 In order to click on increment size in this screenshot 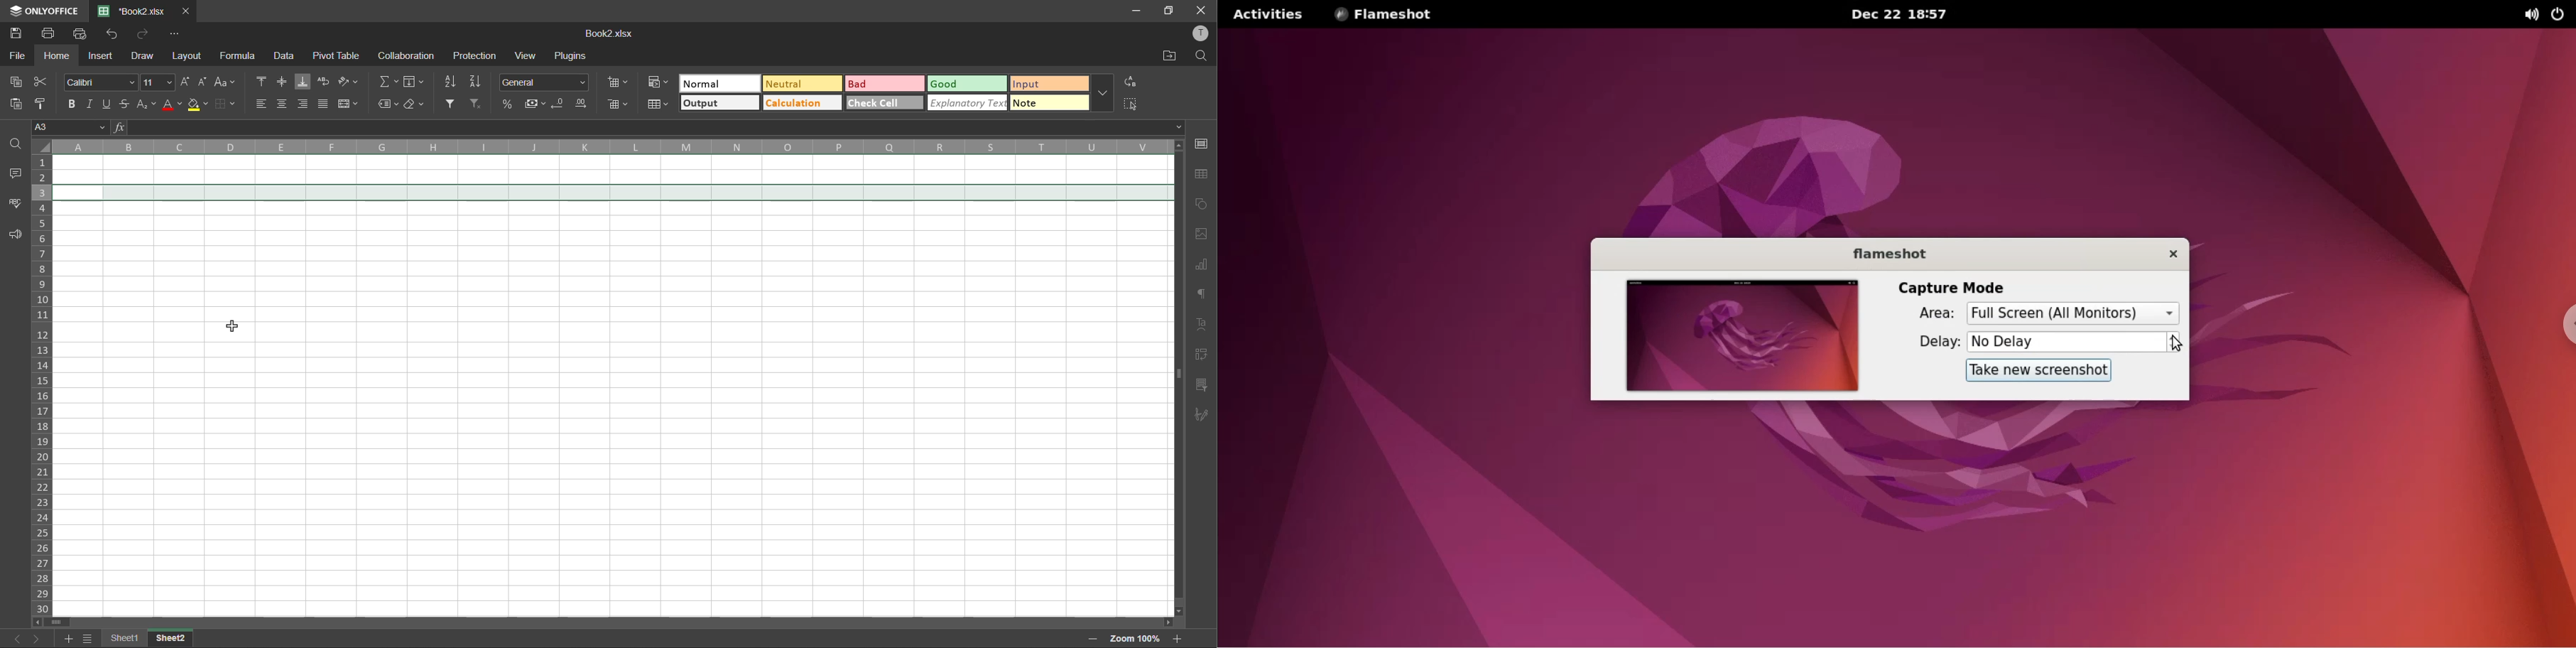, I will do `click(184, 82)`.